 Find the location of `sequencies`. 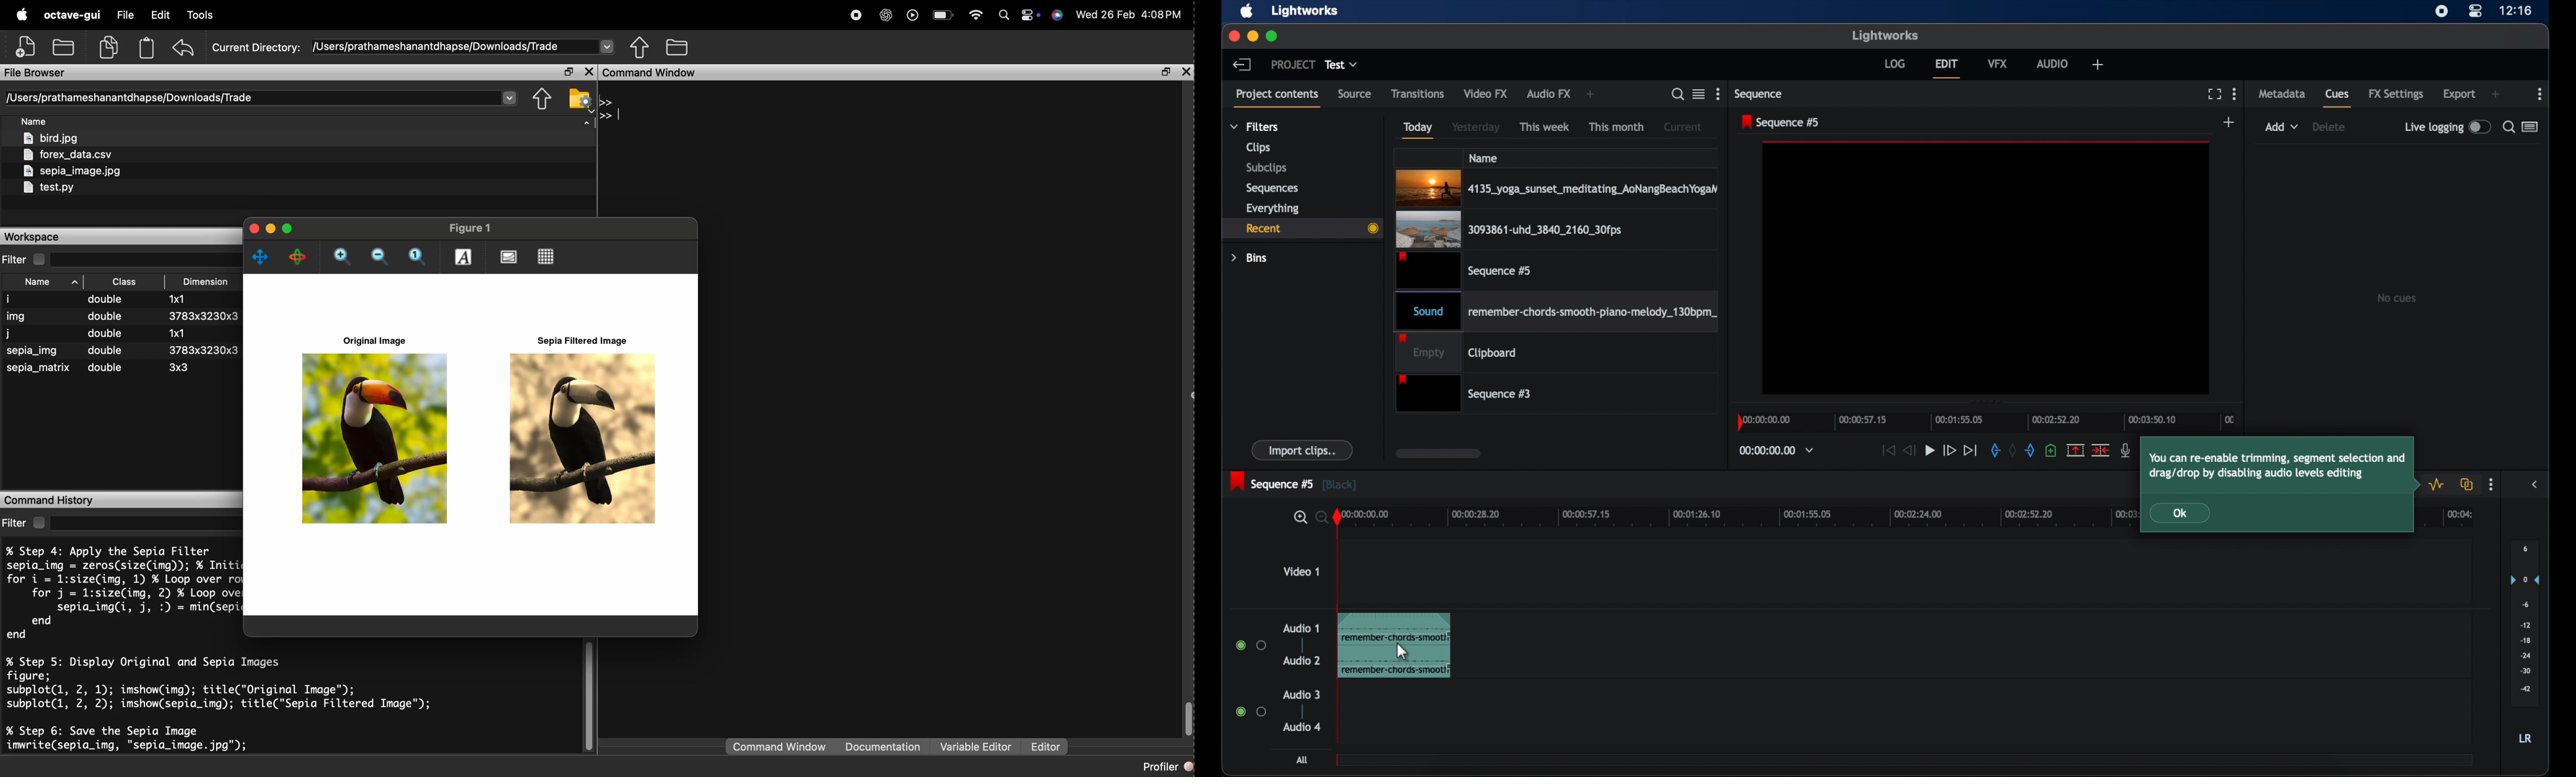

sequencies is located at coordinates (1272, 188).